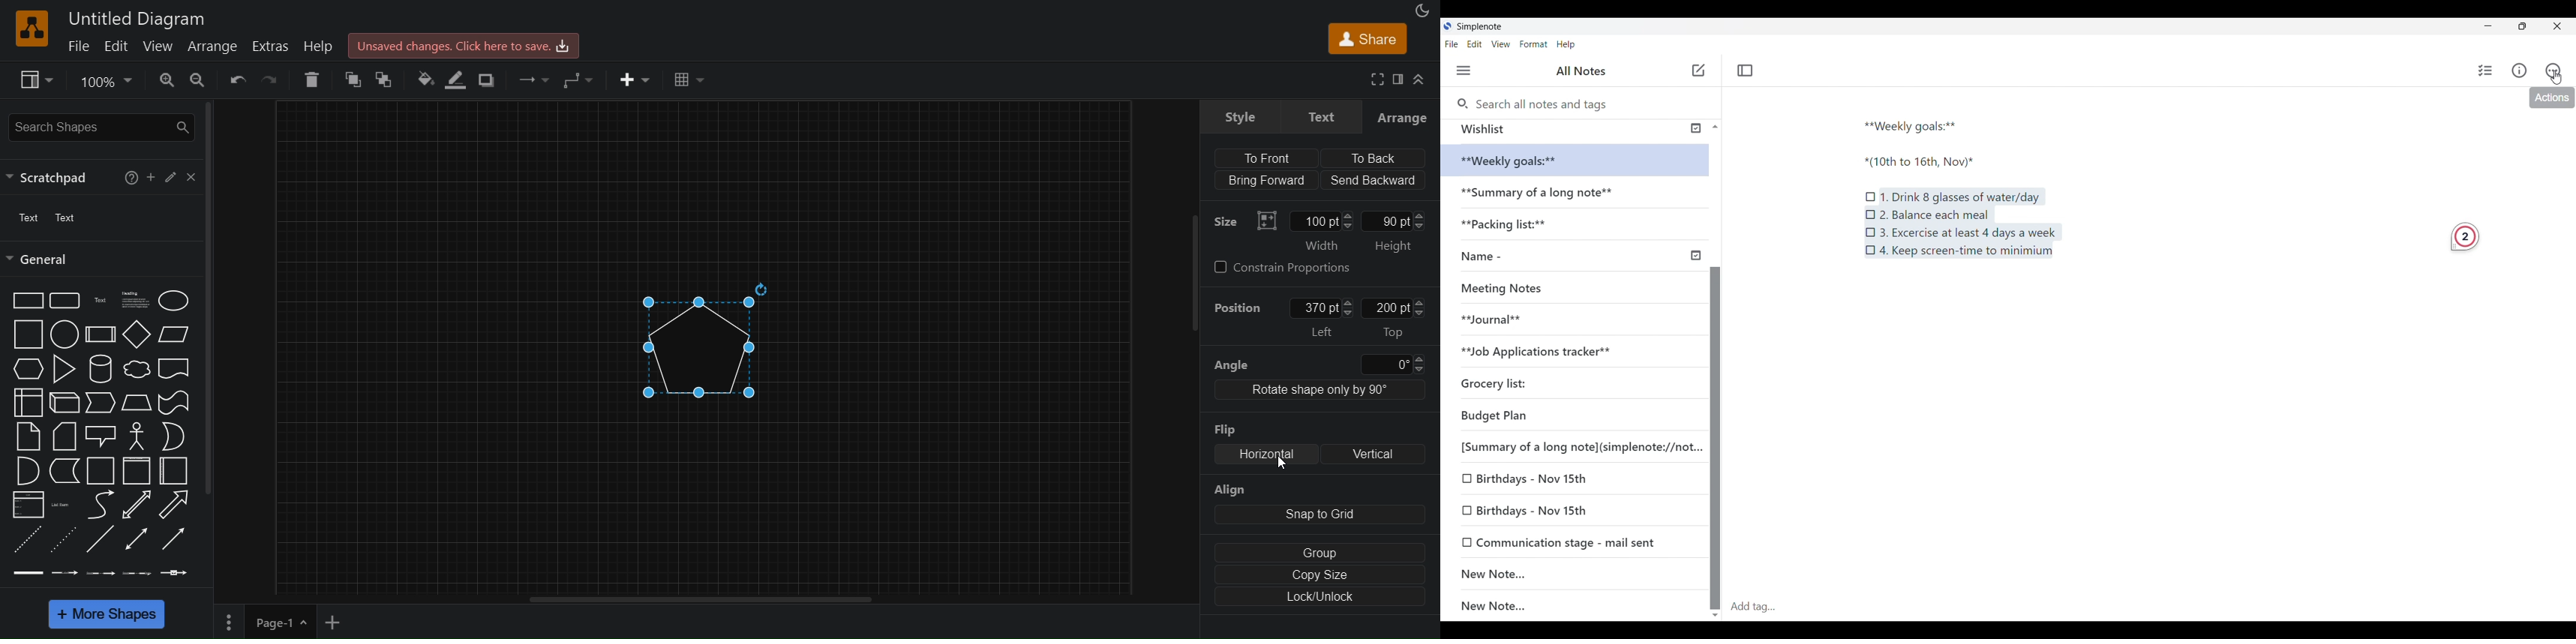 Image resolution: width=2576 pixels, height=644 pixels. What do you see at coordinates (1347, 220) in the screenshot?
I see `Increase/Decrease width` at bounding box center [1347, 220].